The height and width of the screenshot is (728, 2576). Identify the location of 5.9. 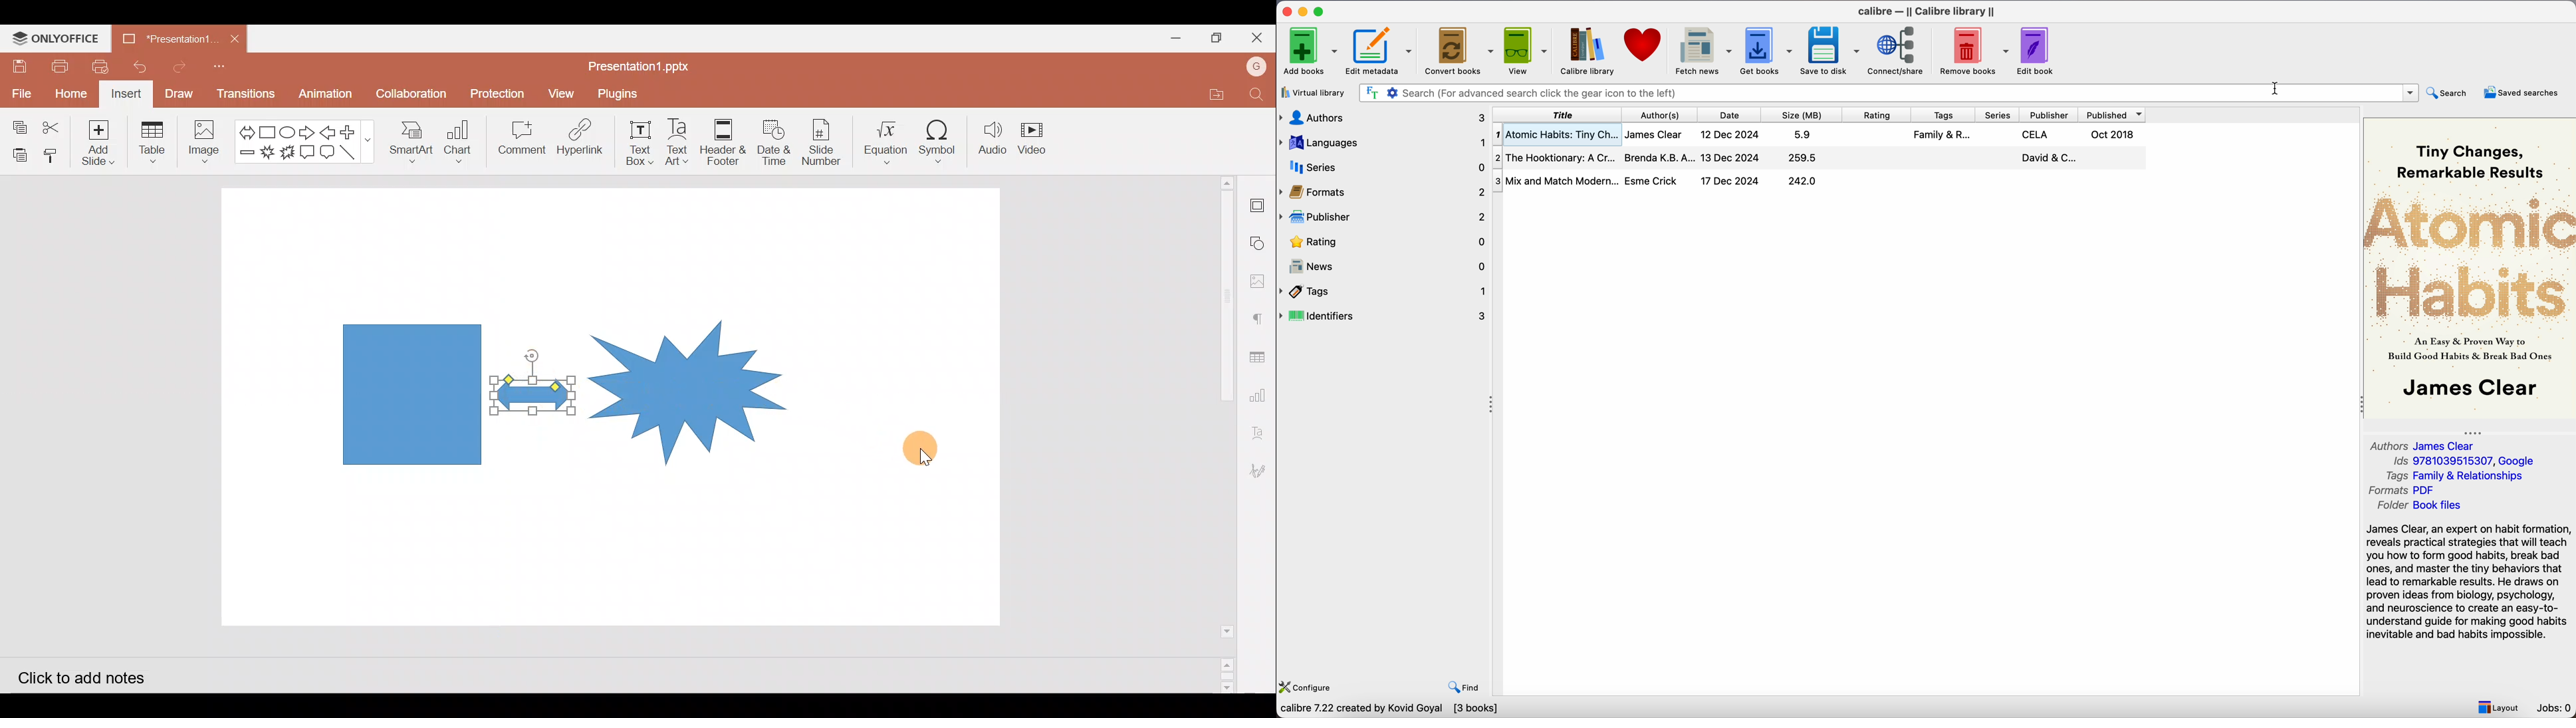
(1803, 135).